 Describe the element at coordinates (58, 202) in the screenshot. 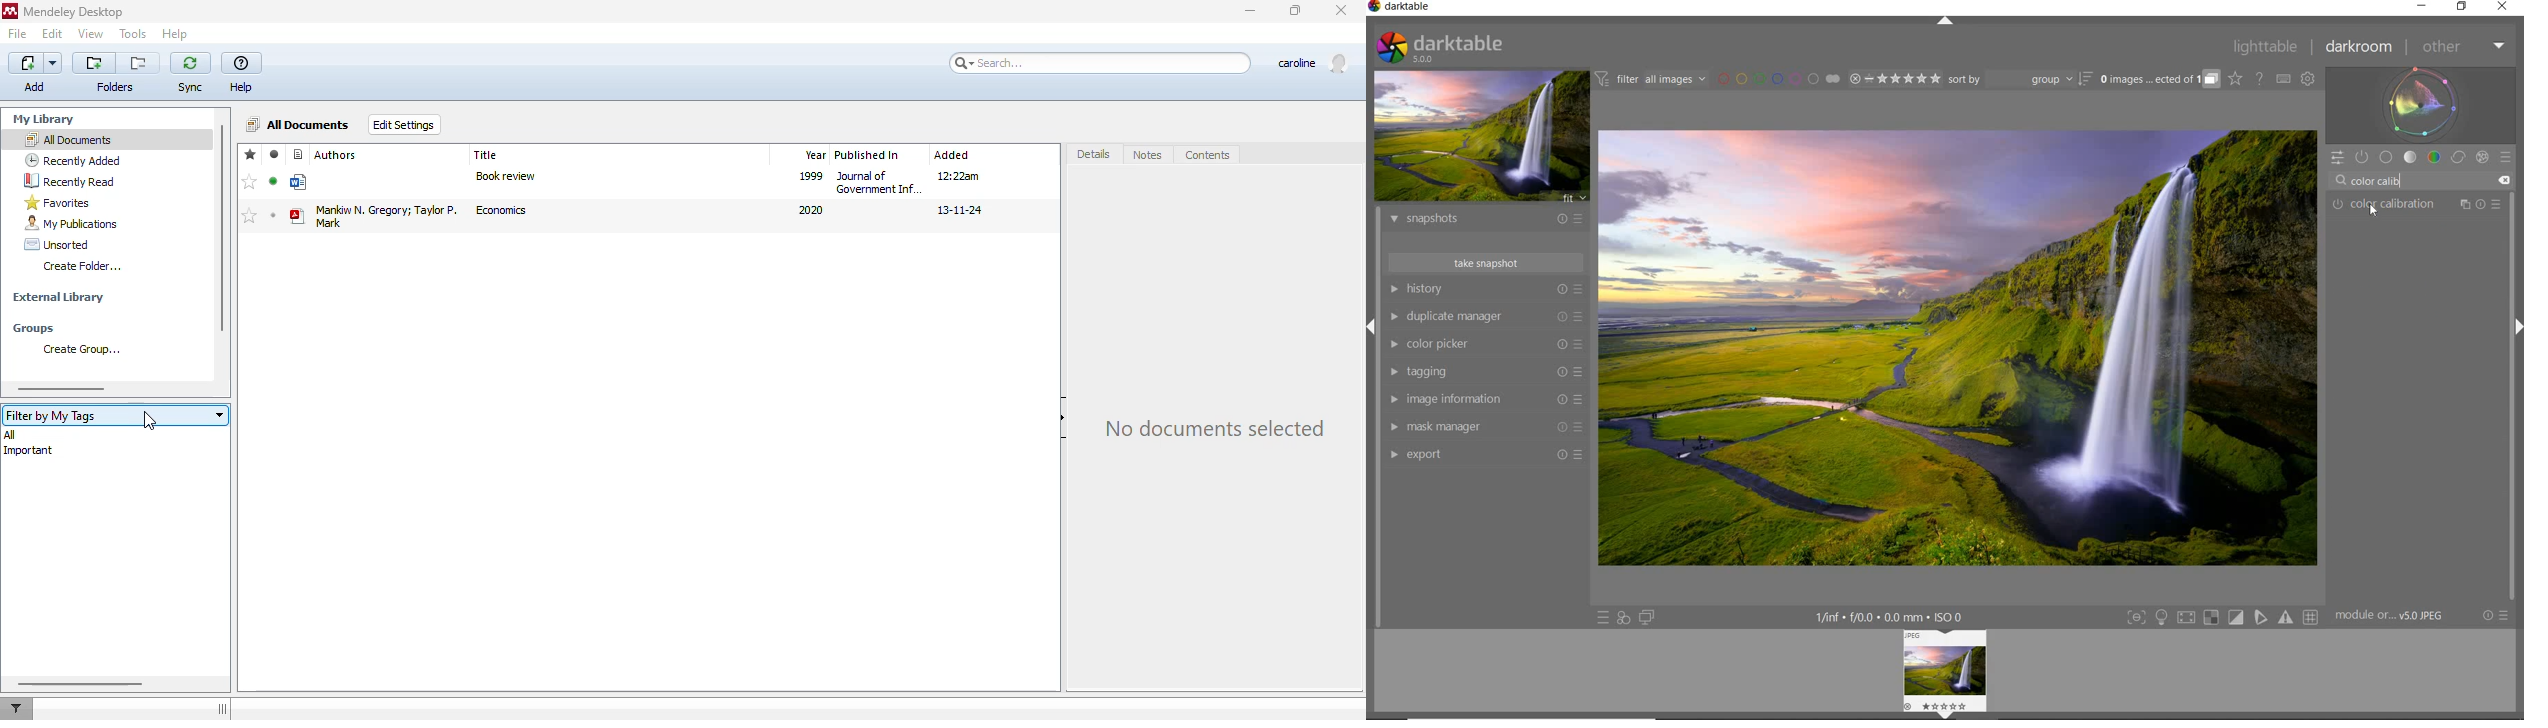

I see `favorites` at that location.